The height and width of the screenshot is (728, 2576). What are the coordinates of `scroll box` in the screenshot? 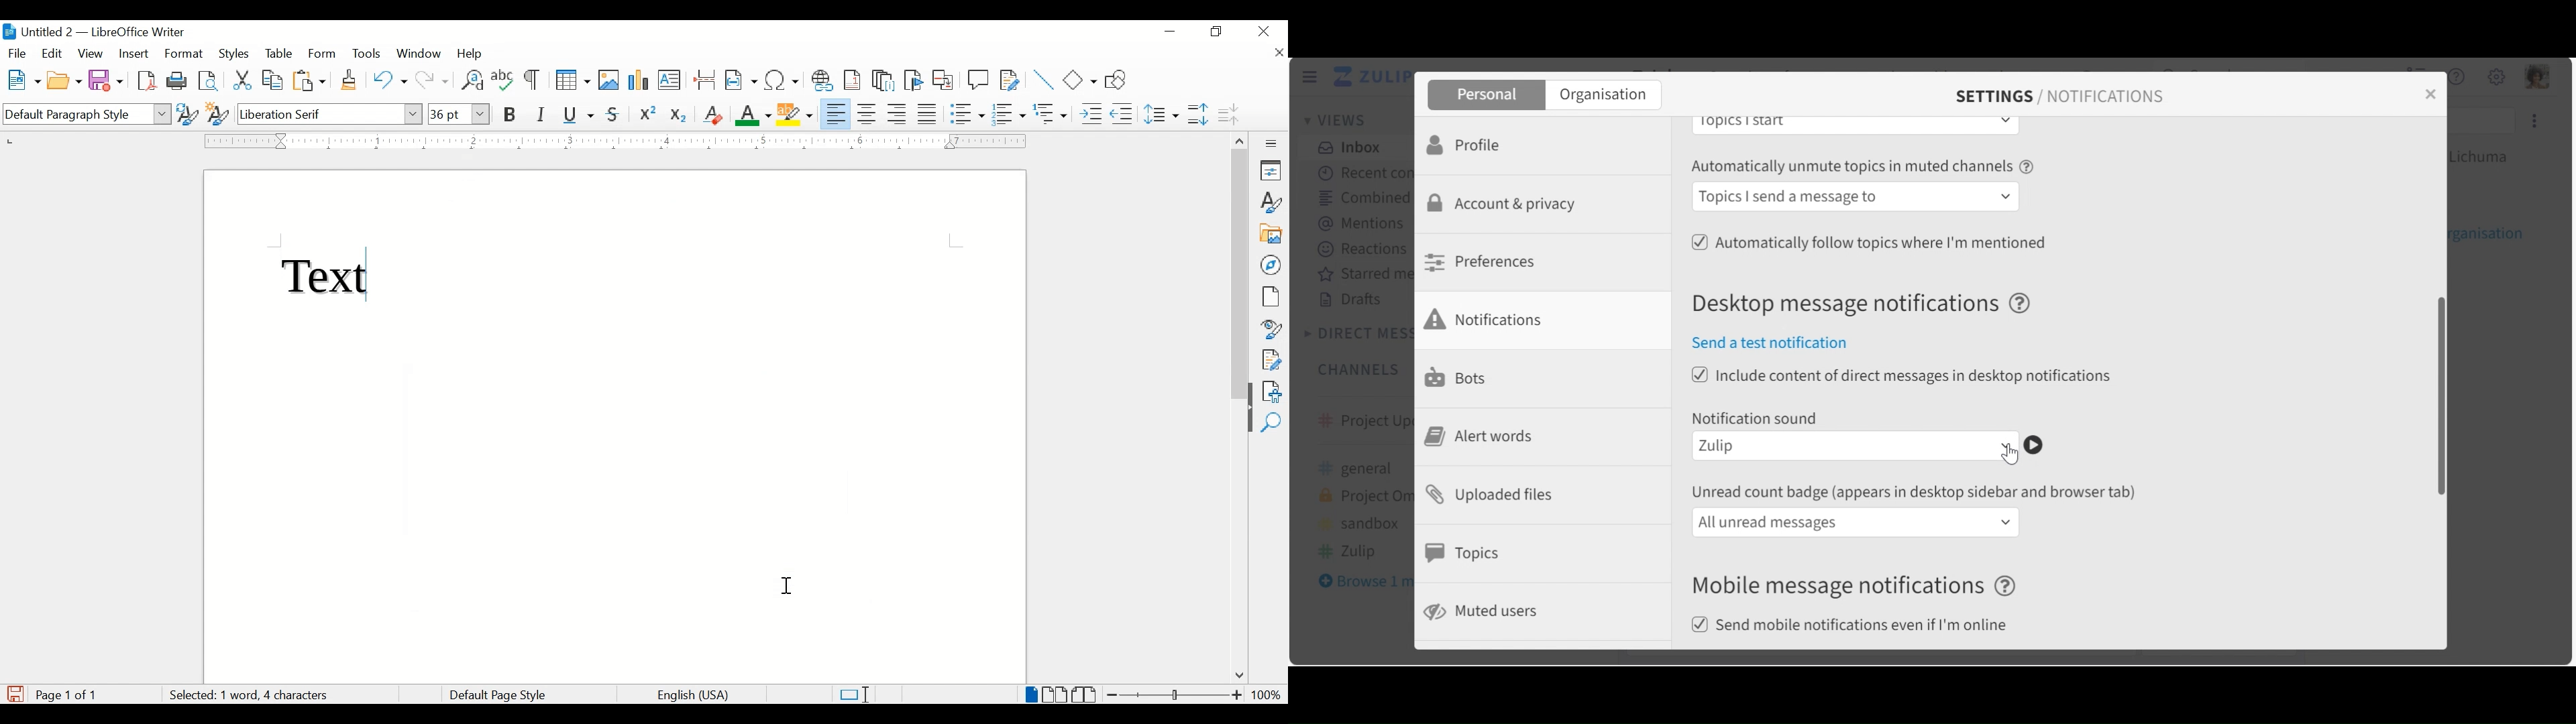 It's located at (1240, 276).